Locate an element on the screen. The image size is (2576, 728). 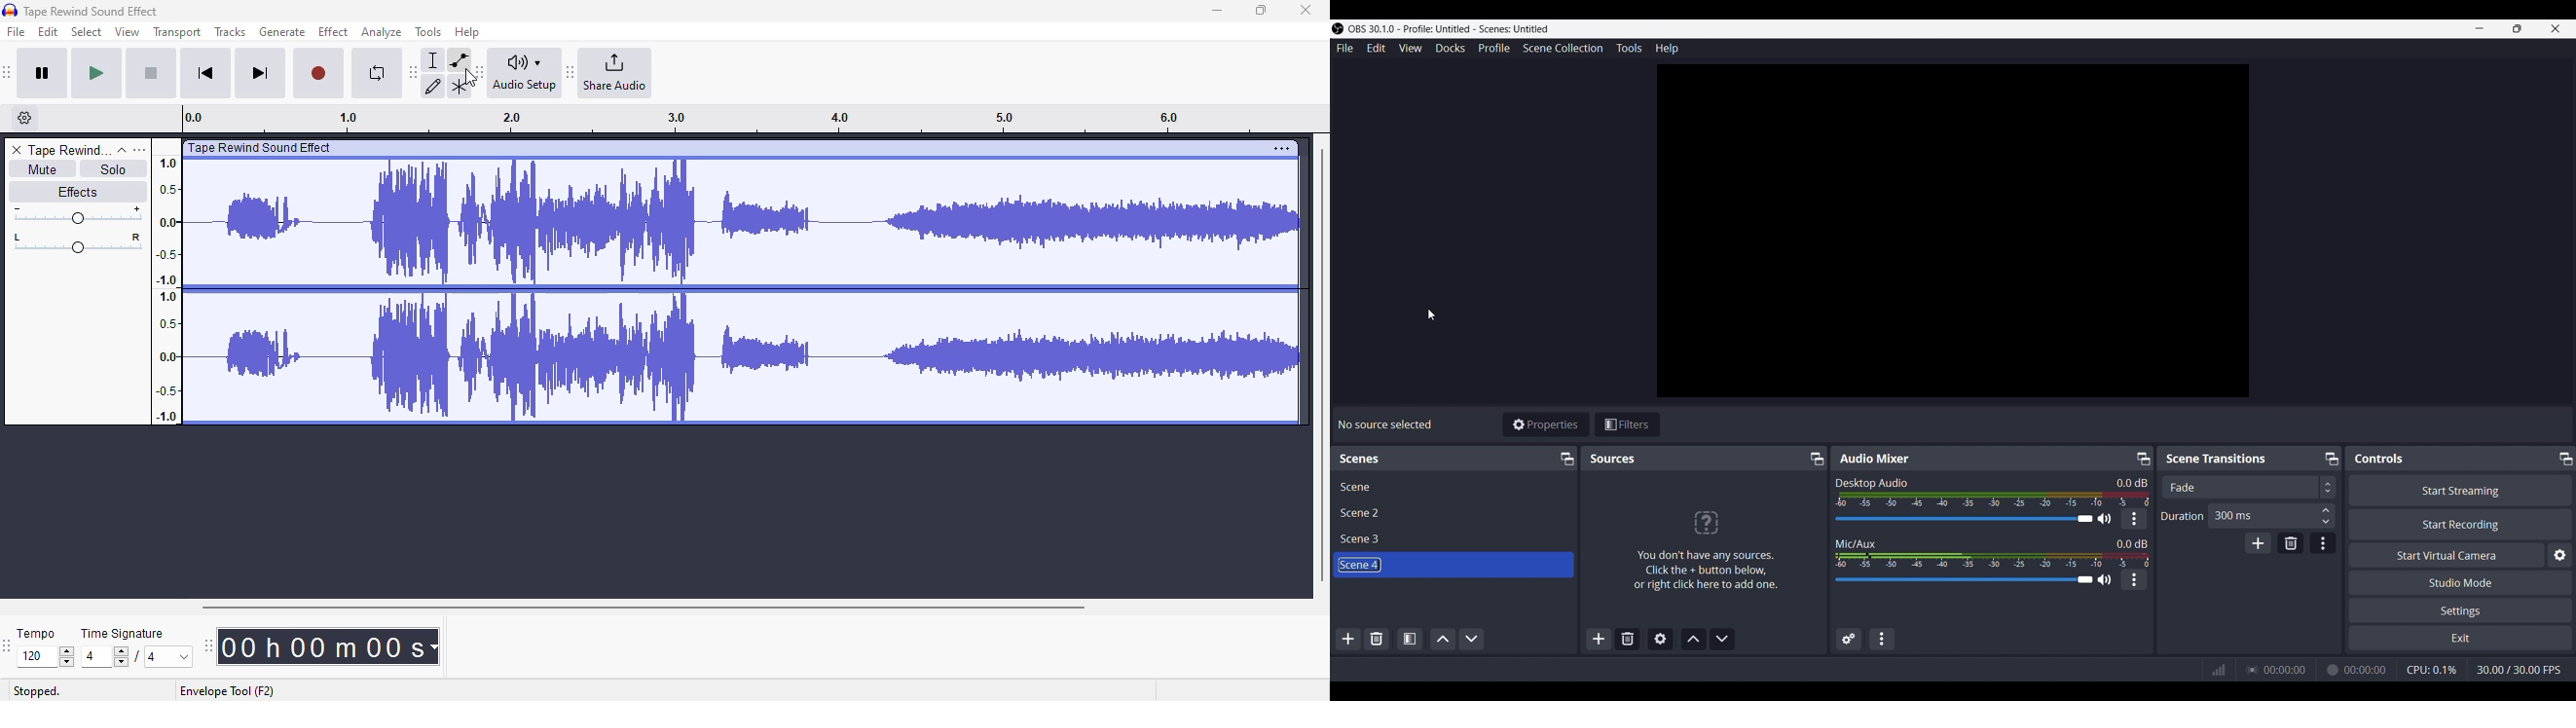
draw tool is located at coordinates (434, 86).